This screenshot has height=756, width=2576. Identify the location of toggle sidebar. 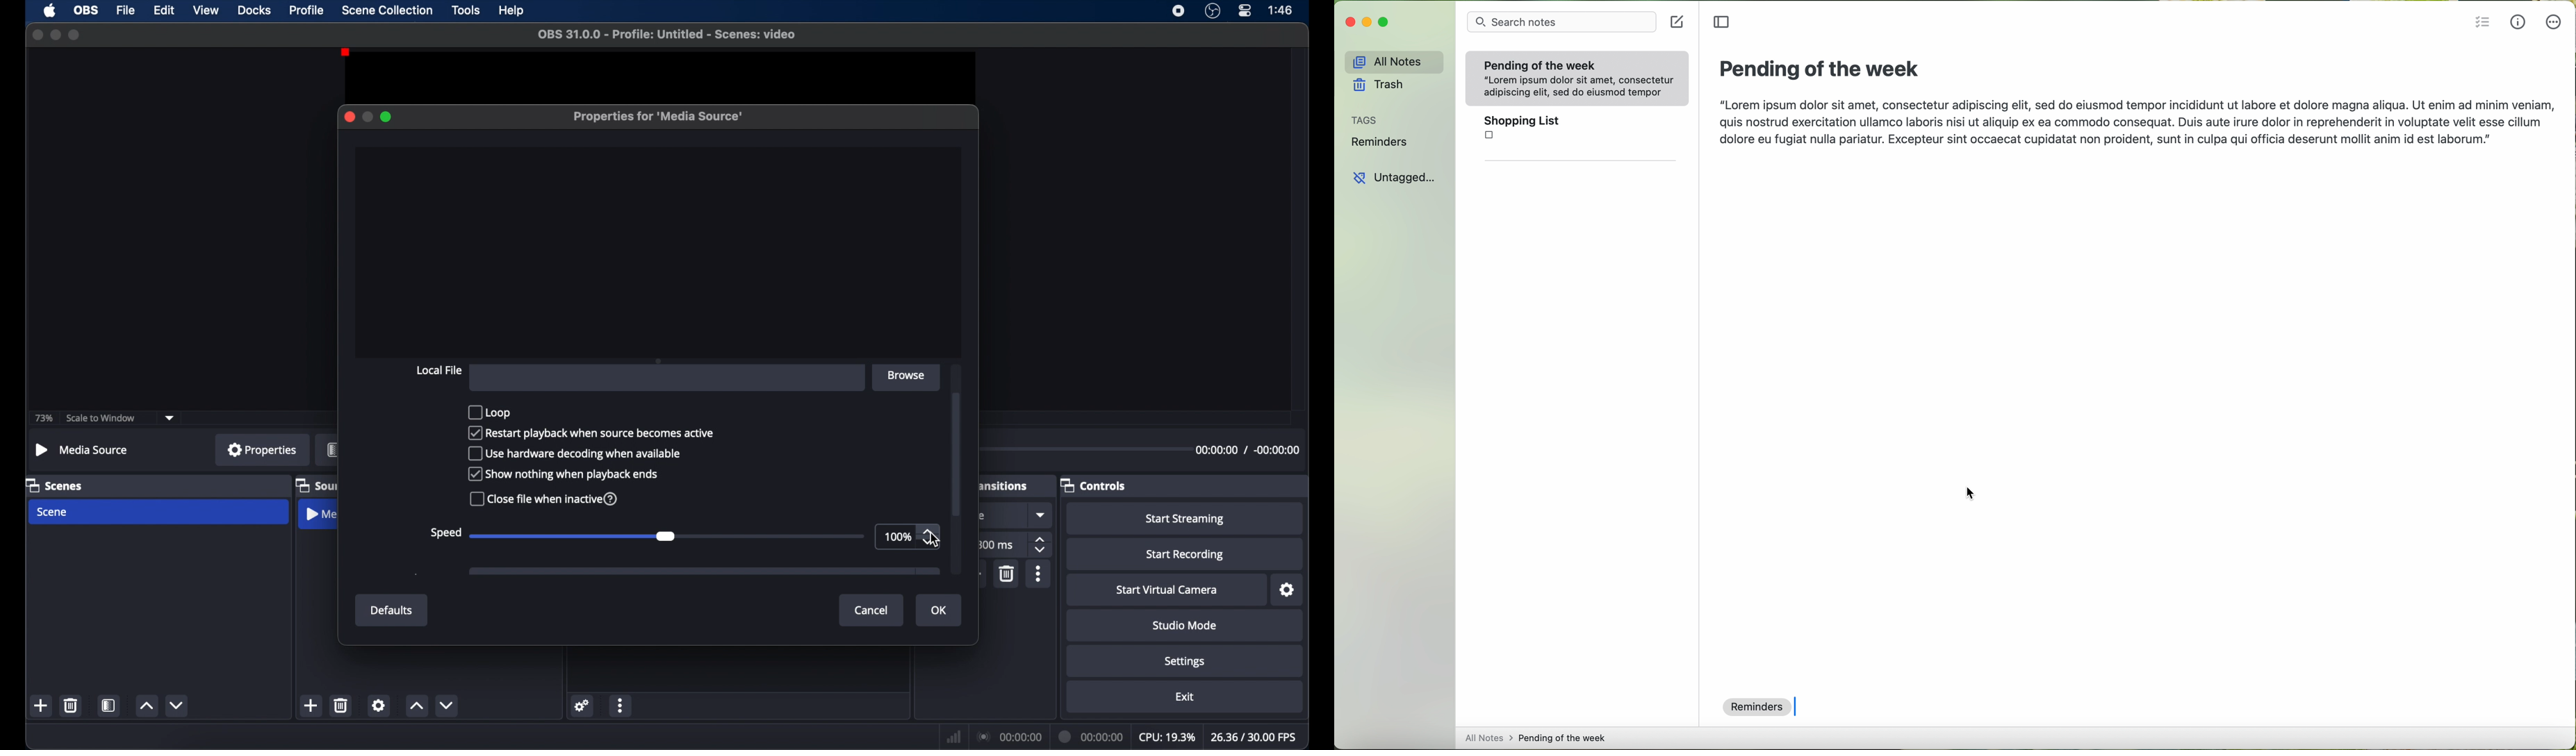
(1722, 23).